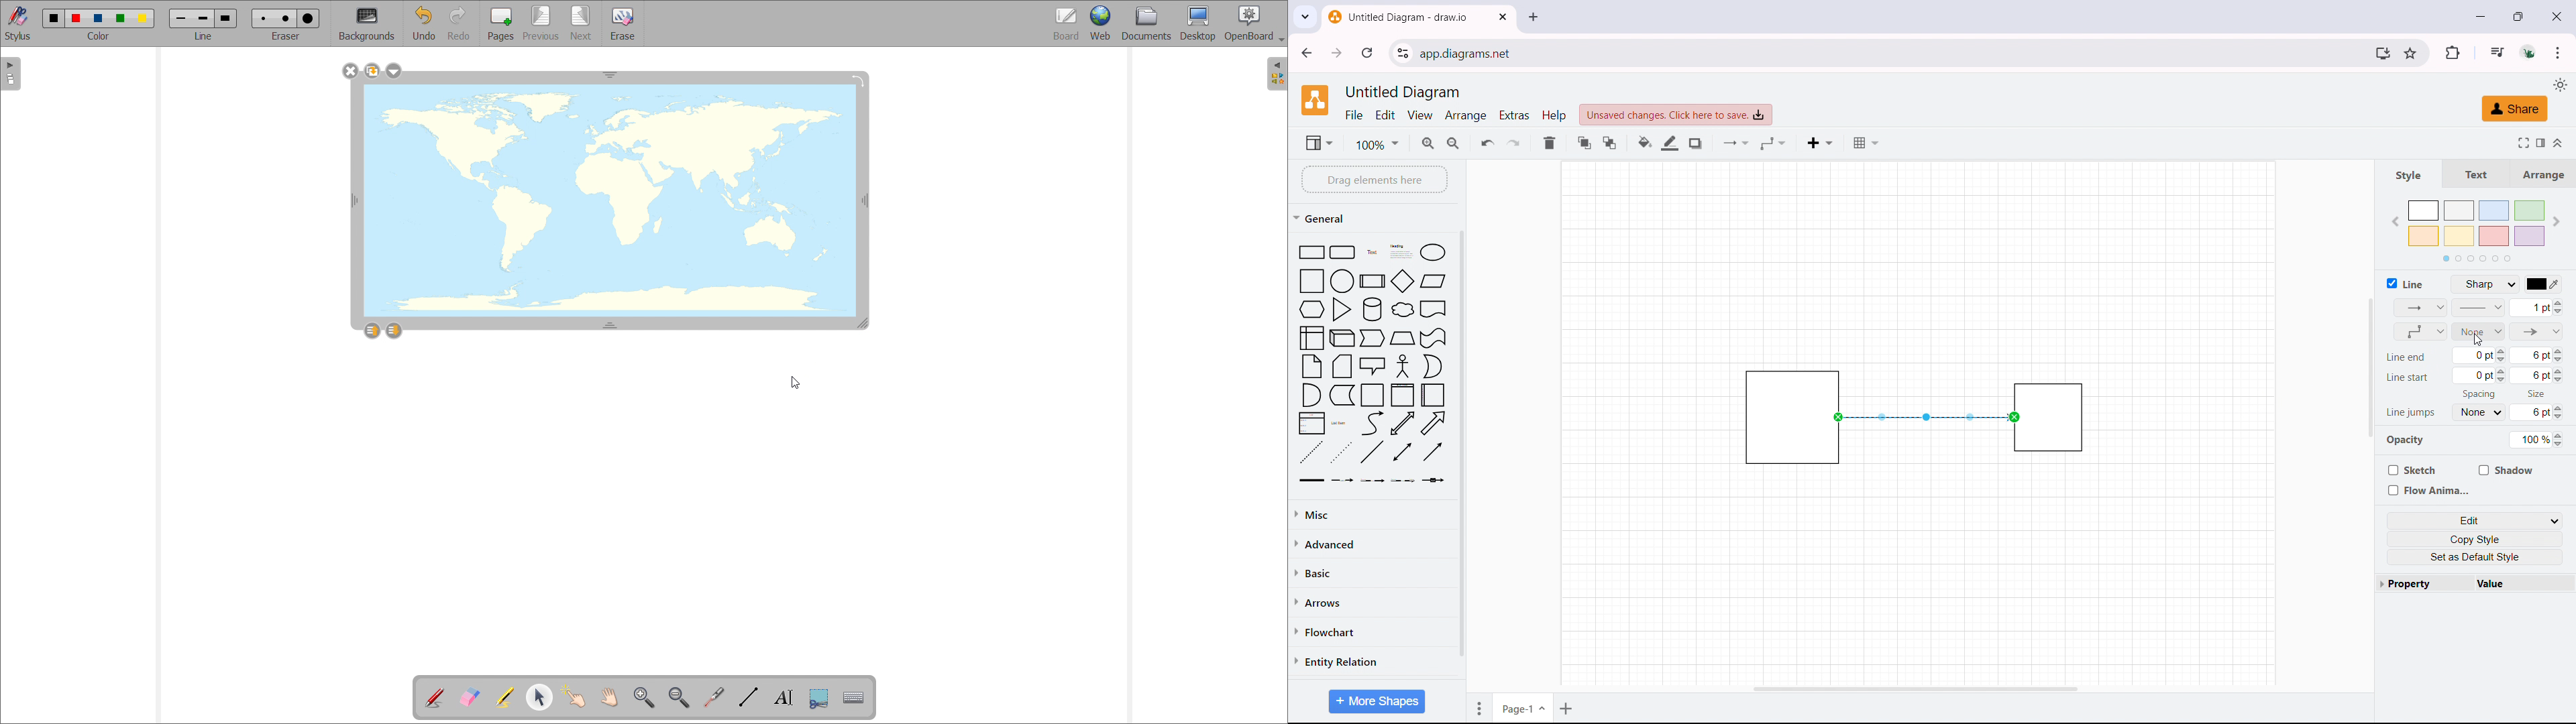 Image resolution: width=2576 pixels, height=728 pixels. Describe the element at coordinates (2544, 284) in the screenshot. I see `line color` at that location.